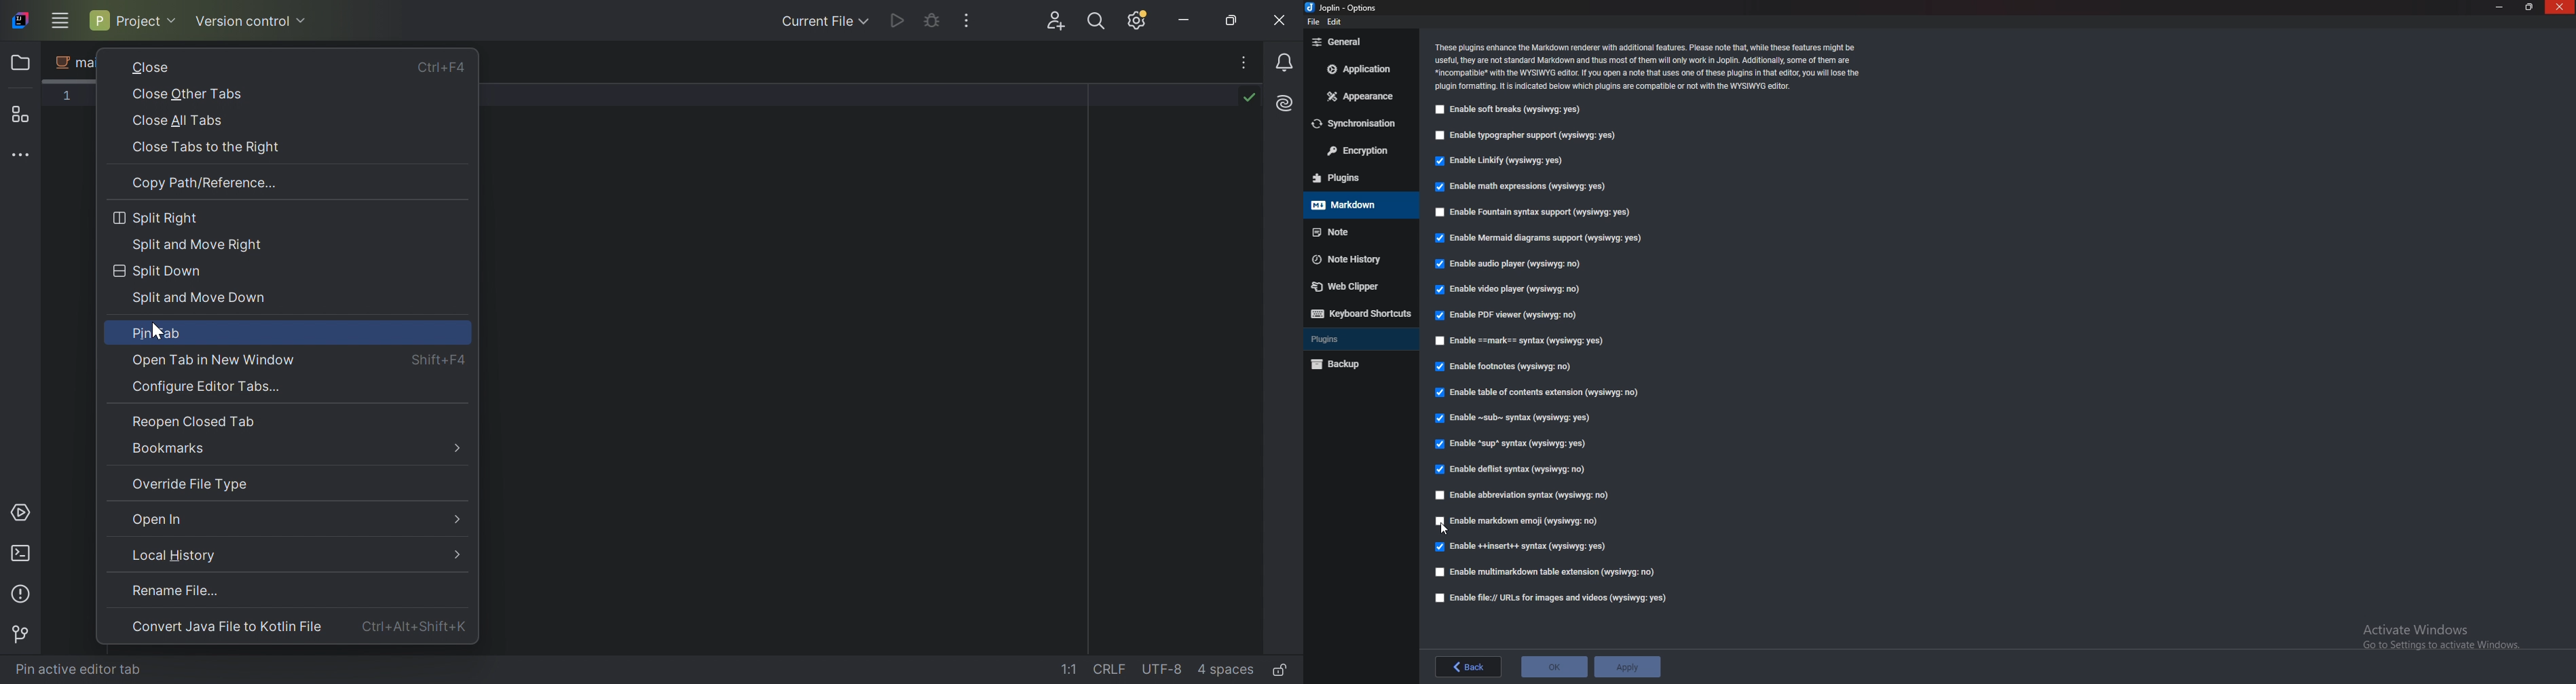 The image size is (2576, 700). Describe the element at coordinates (1346, 365) in the screenshot. I see `Back up` at that location.